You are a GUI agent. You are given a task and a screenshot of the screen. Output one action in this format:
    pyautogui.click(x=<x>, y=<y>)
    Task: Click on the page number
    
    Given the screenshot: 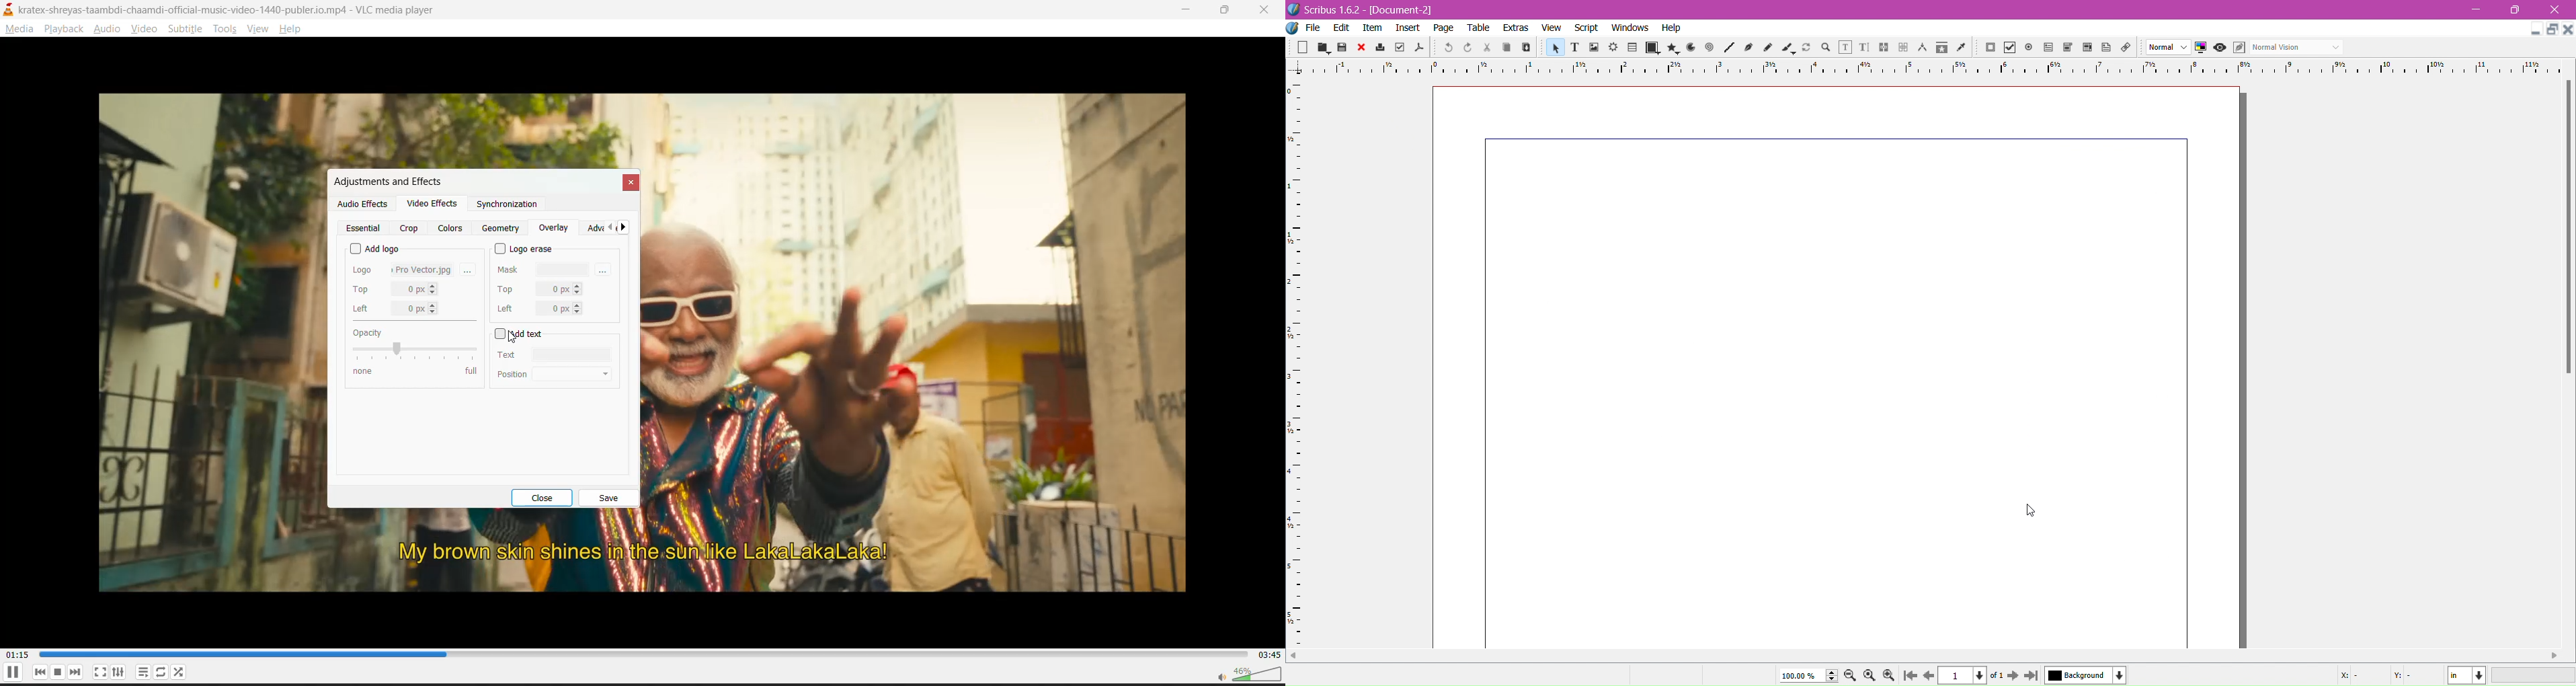 What is the action you would take?
    pyautogui.click(x=1969, y=677)
    